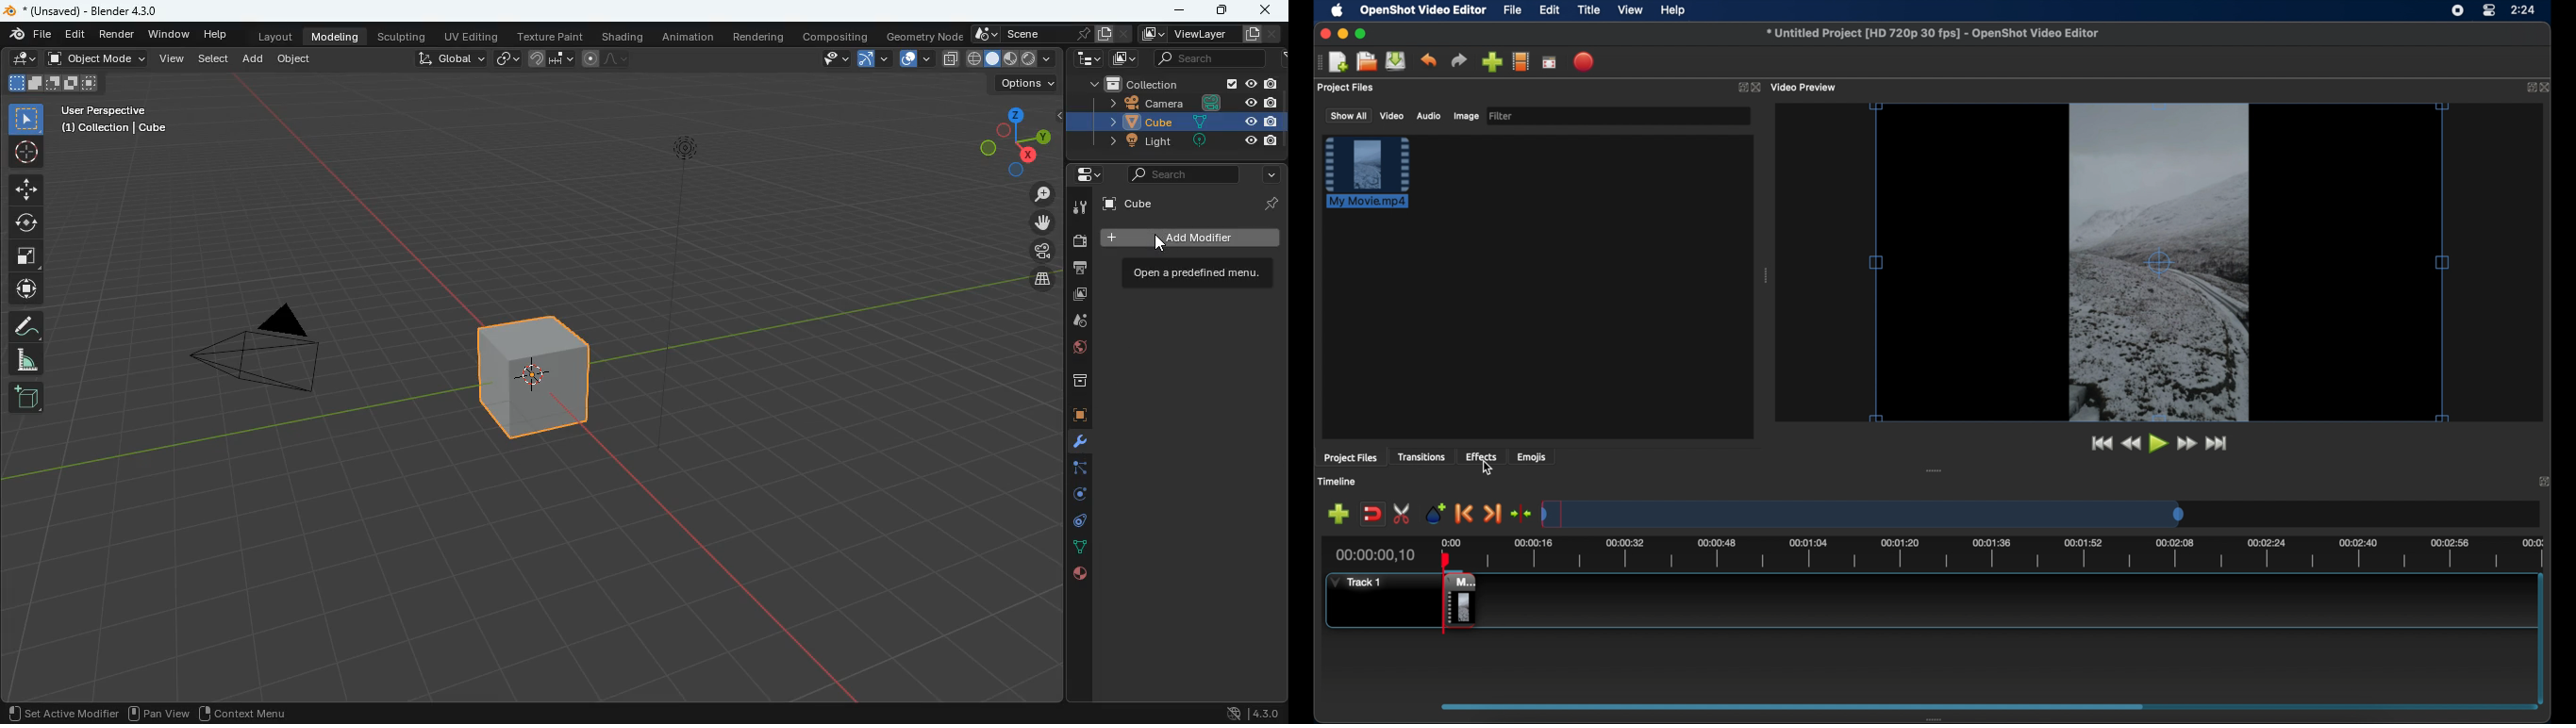  I want to click on cube, so click(1126, 121).